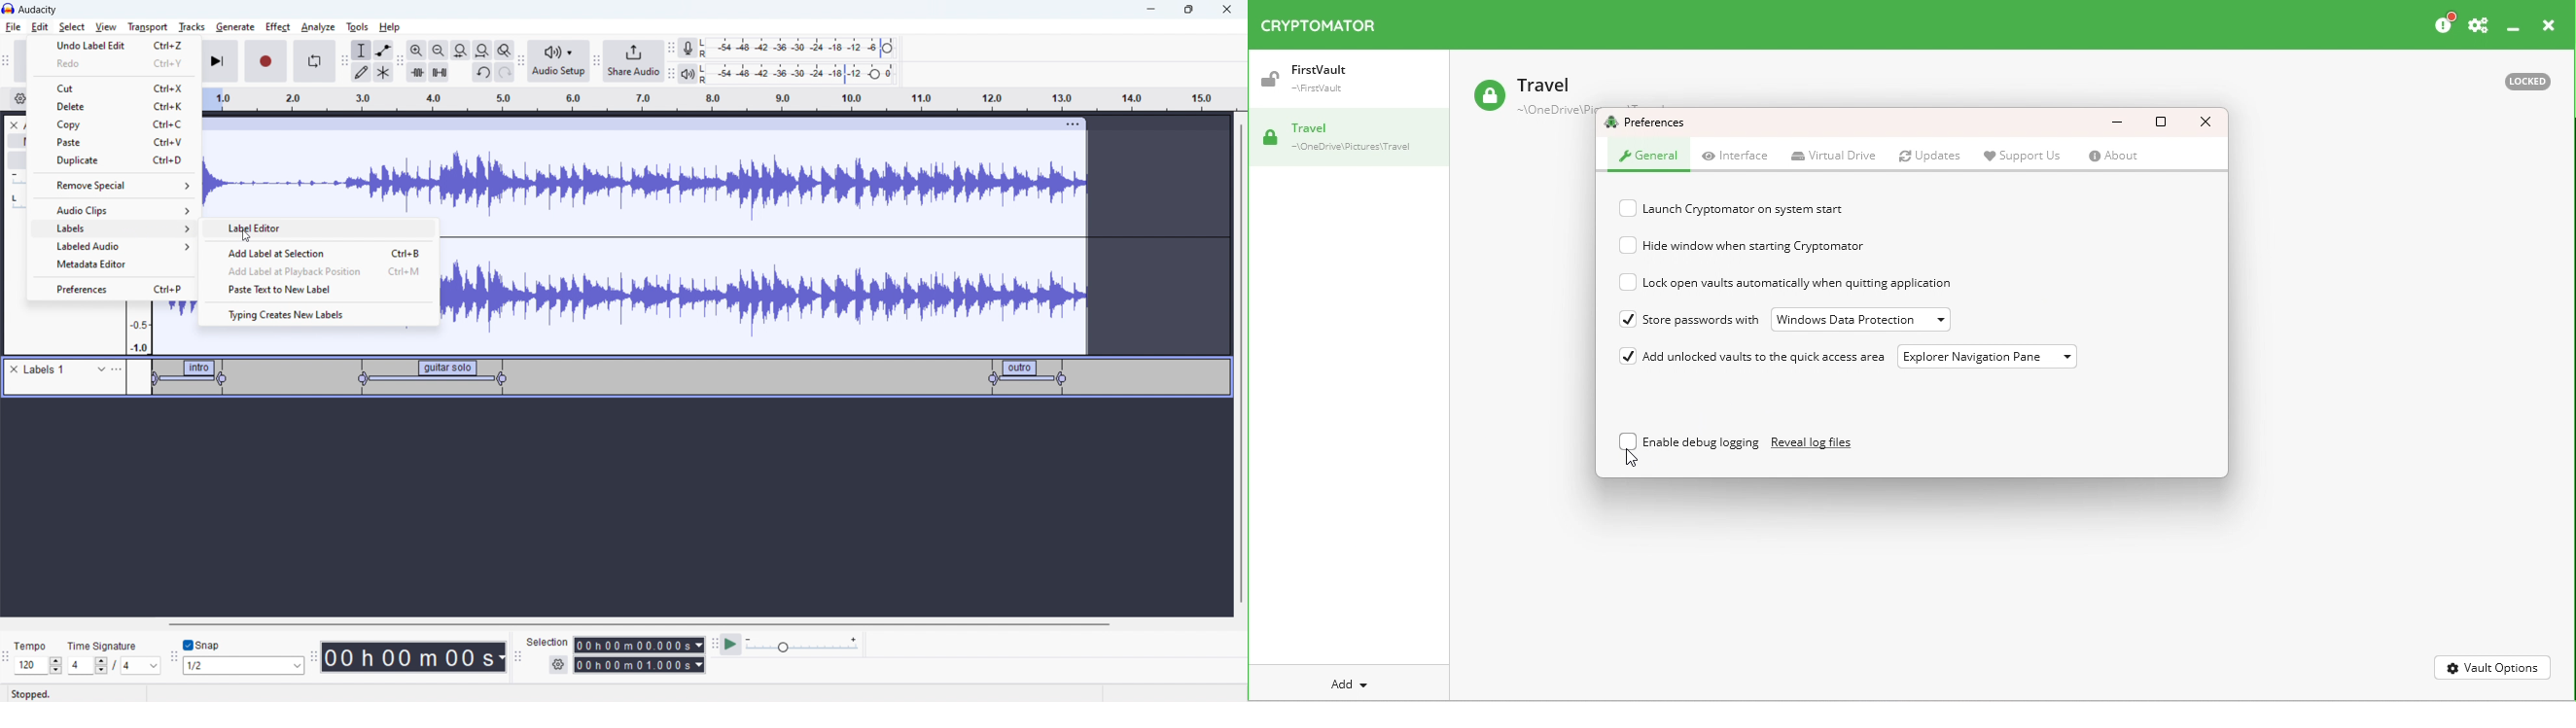 The width and height of the screenshot is (2576, 728). What do you see at coordinates (8, 660) in the screenshot?
I see `time signature toolbar` at bounding box center [8, 660].